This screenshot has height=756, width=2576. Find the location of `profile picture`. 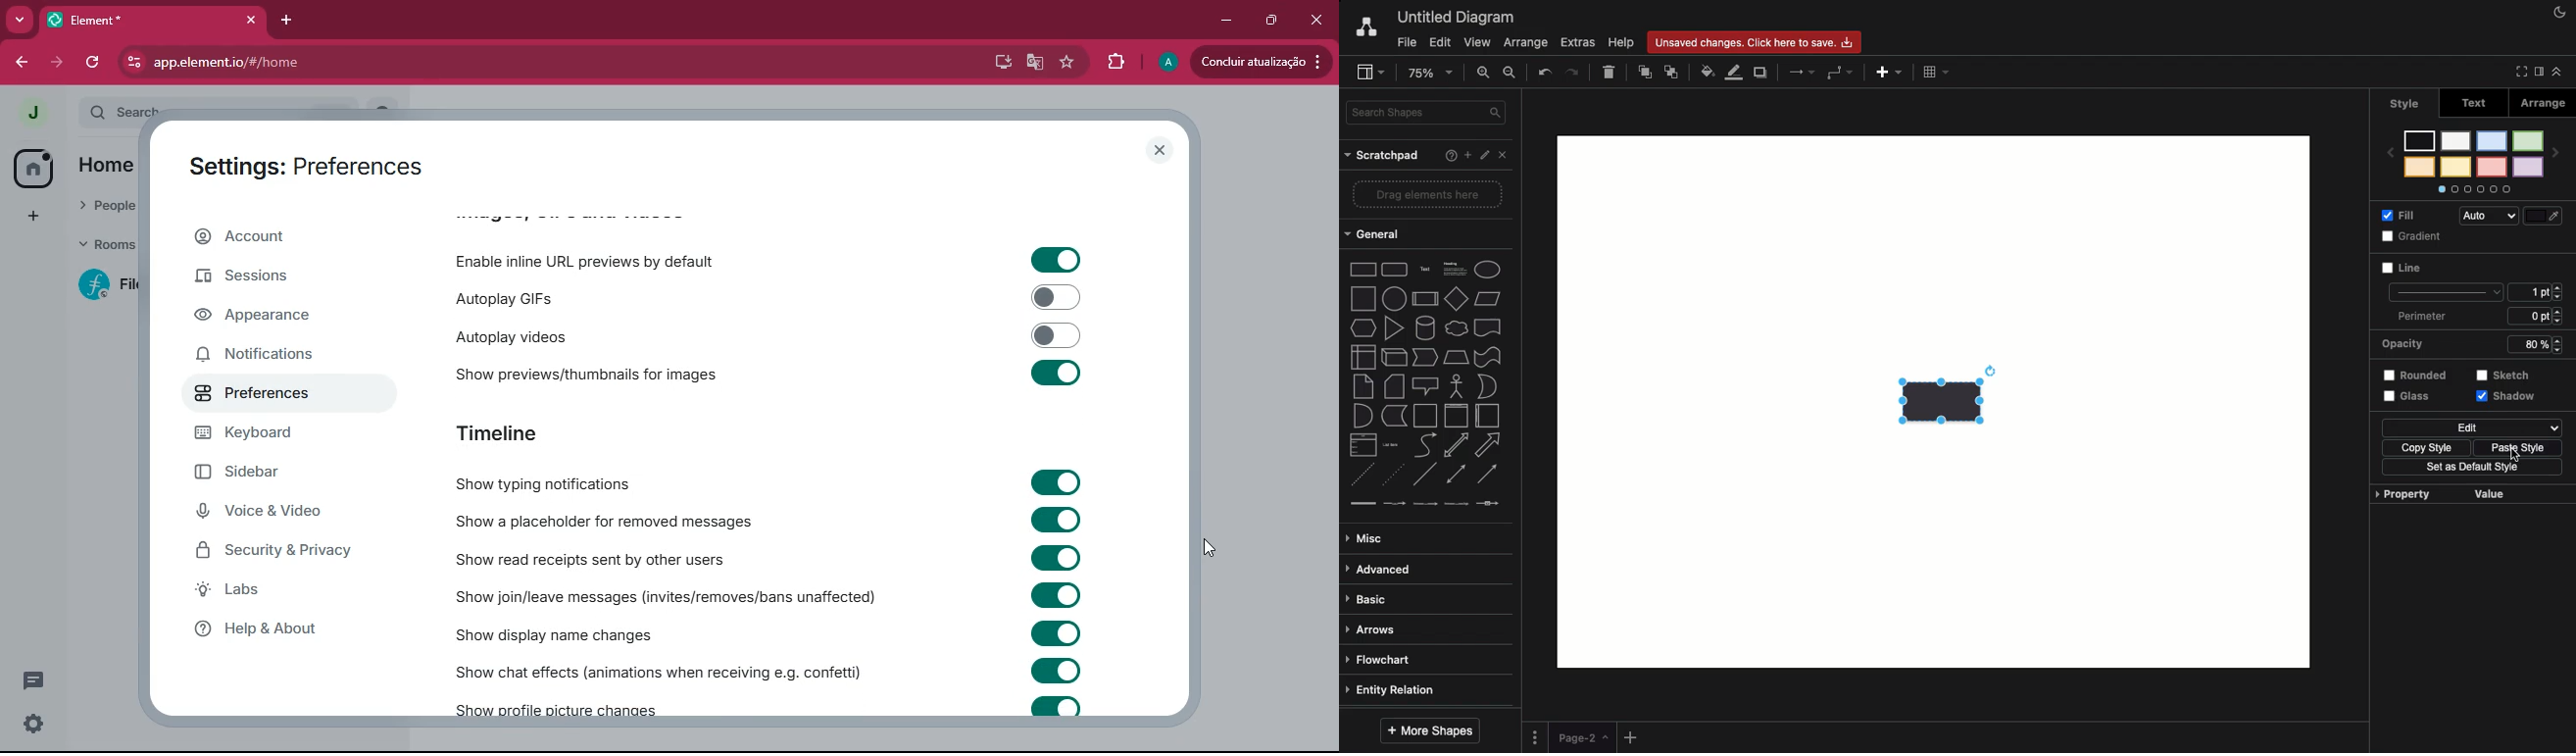

profile picture is located at coordinates (28, 112).